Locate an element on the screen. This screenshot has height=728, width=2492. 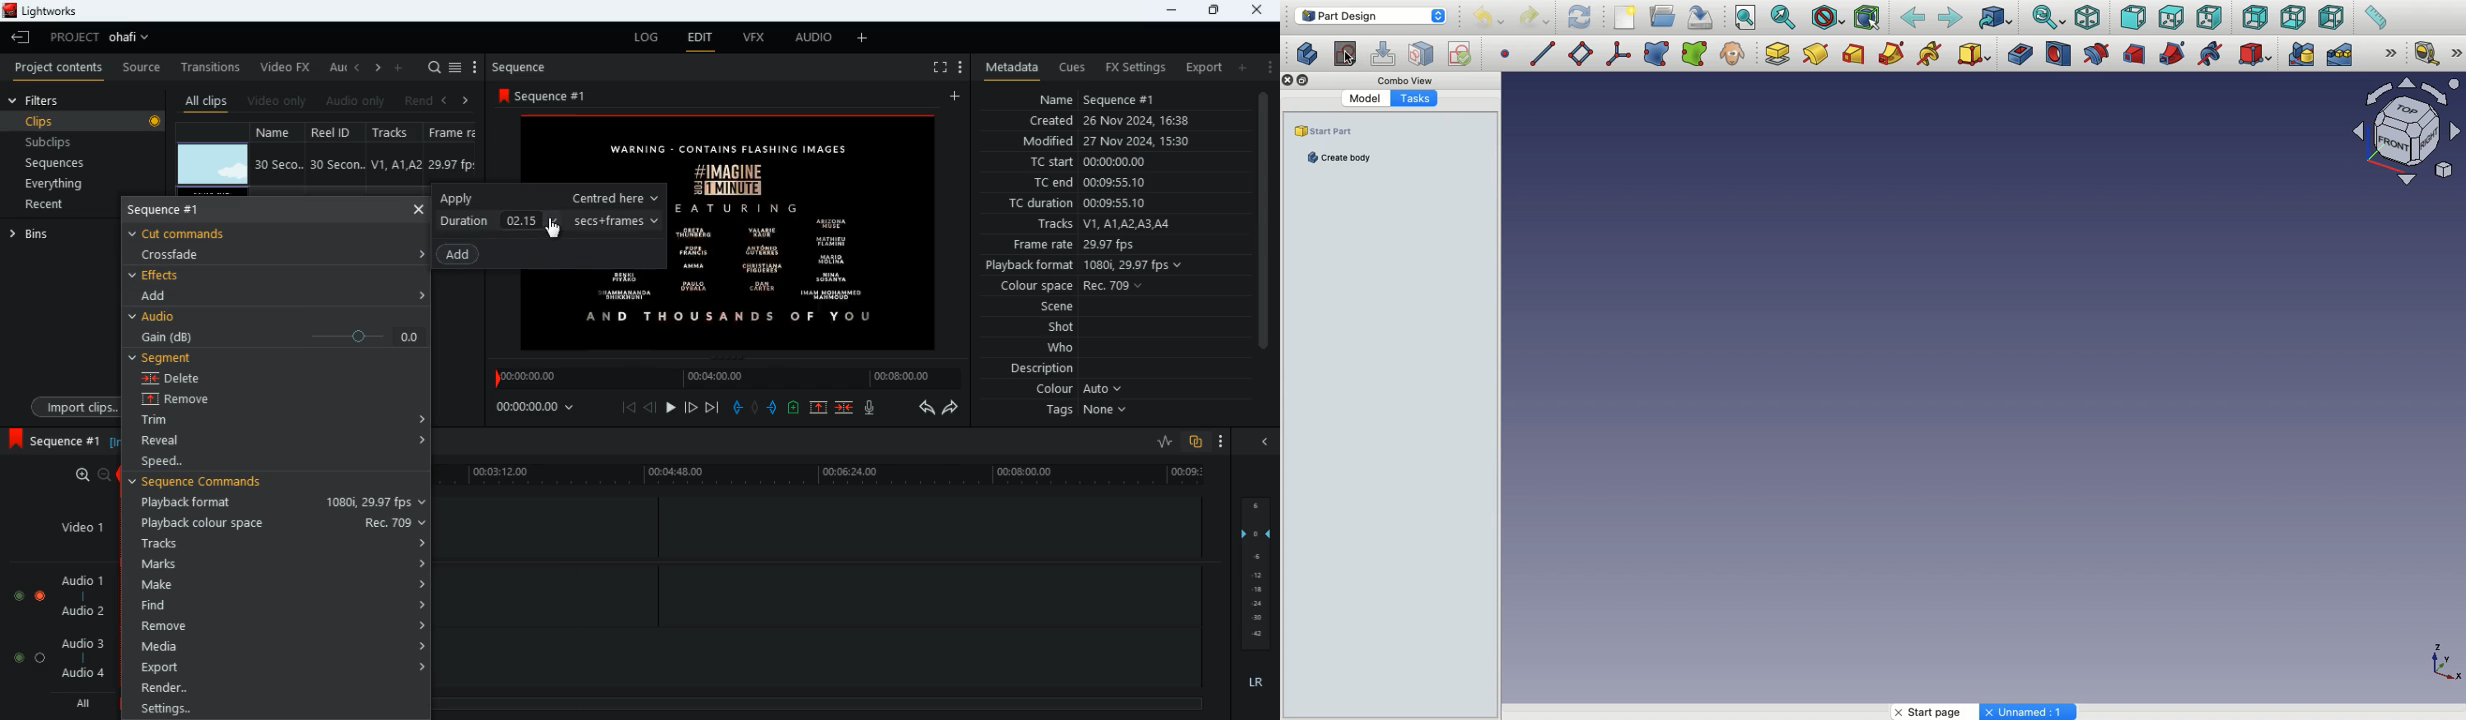
back is located at coordinates (443, 101).